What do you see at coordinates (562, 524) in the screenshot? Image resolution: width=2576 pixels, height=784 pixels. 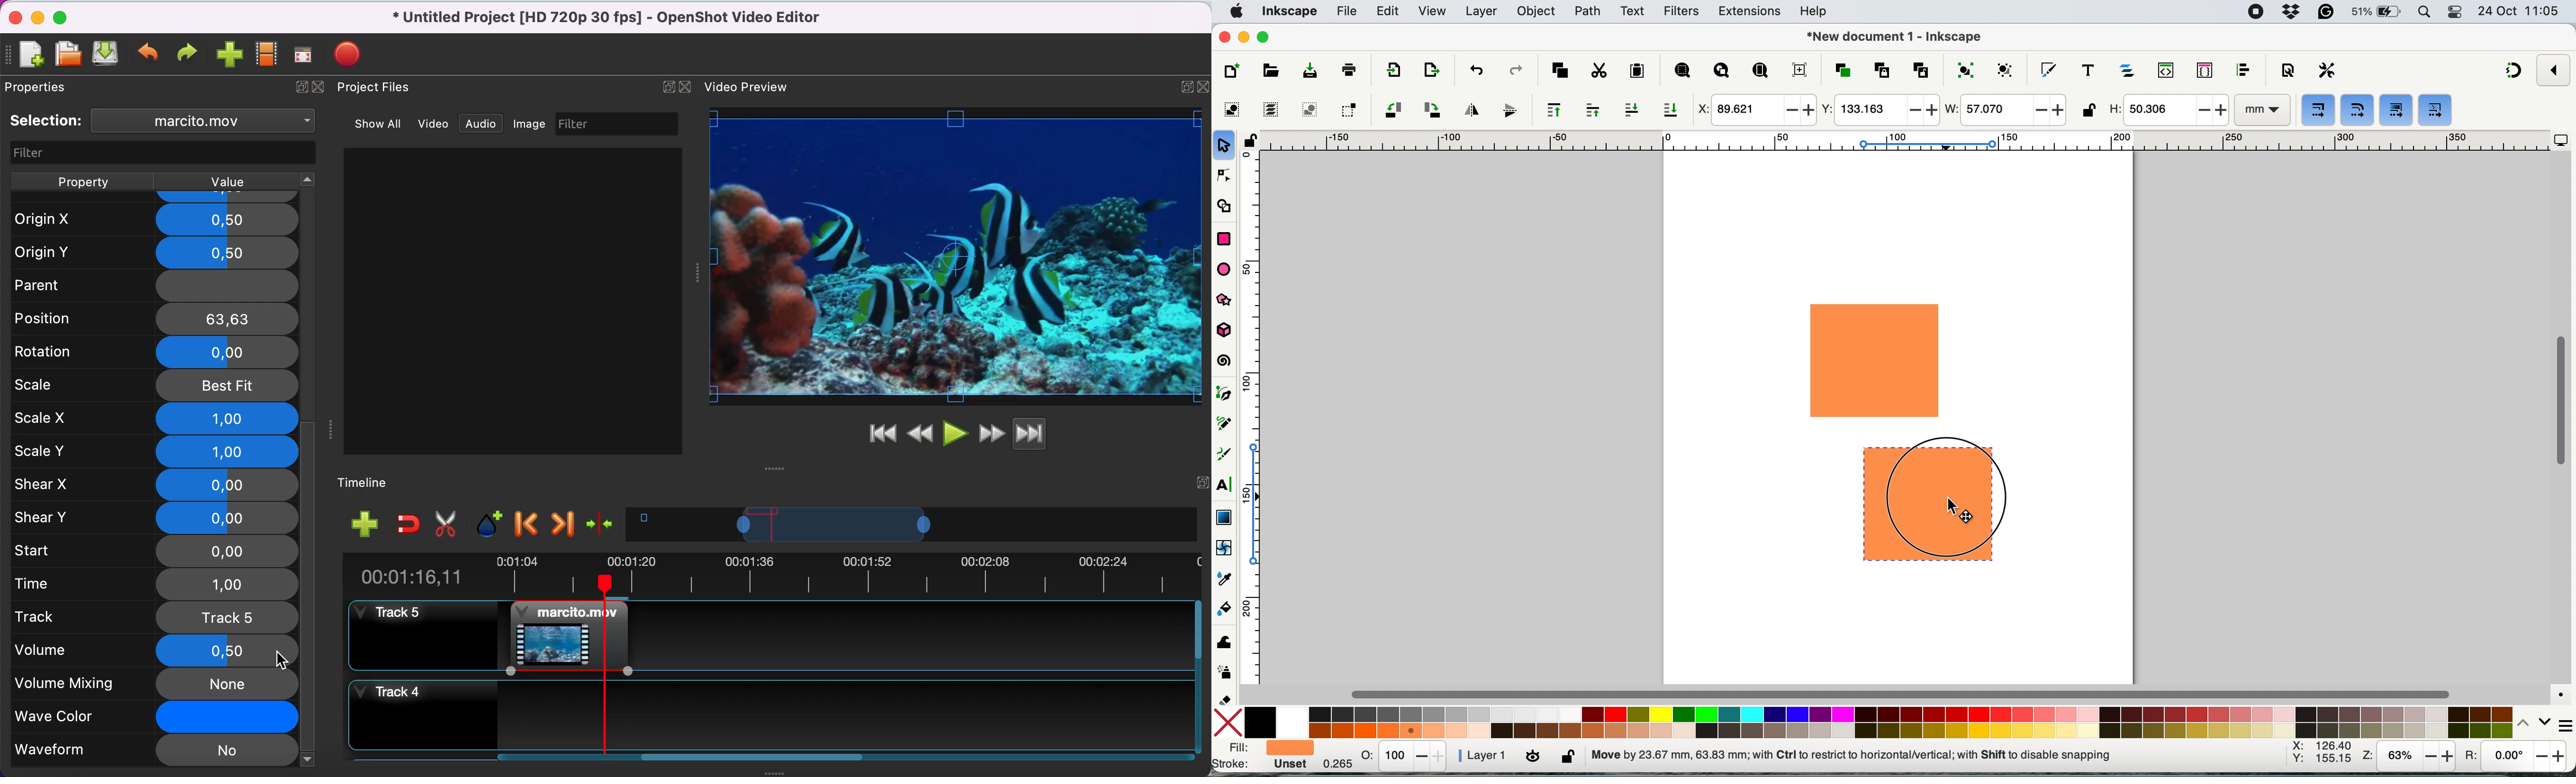 I see `next marker` at bounding box center [562, 524].